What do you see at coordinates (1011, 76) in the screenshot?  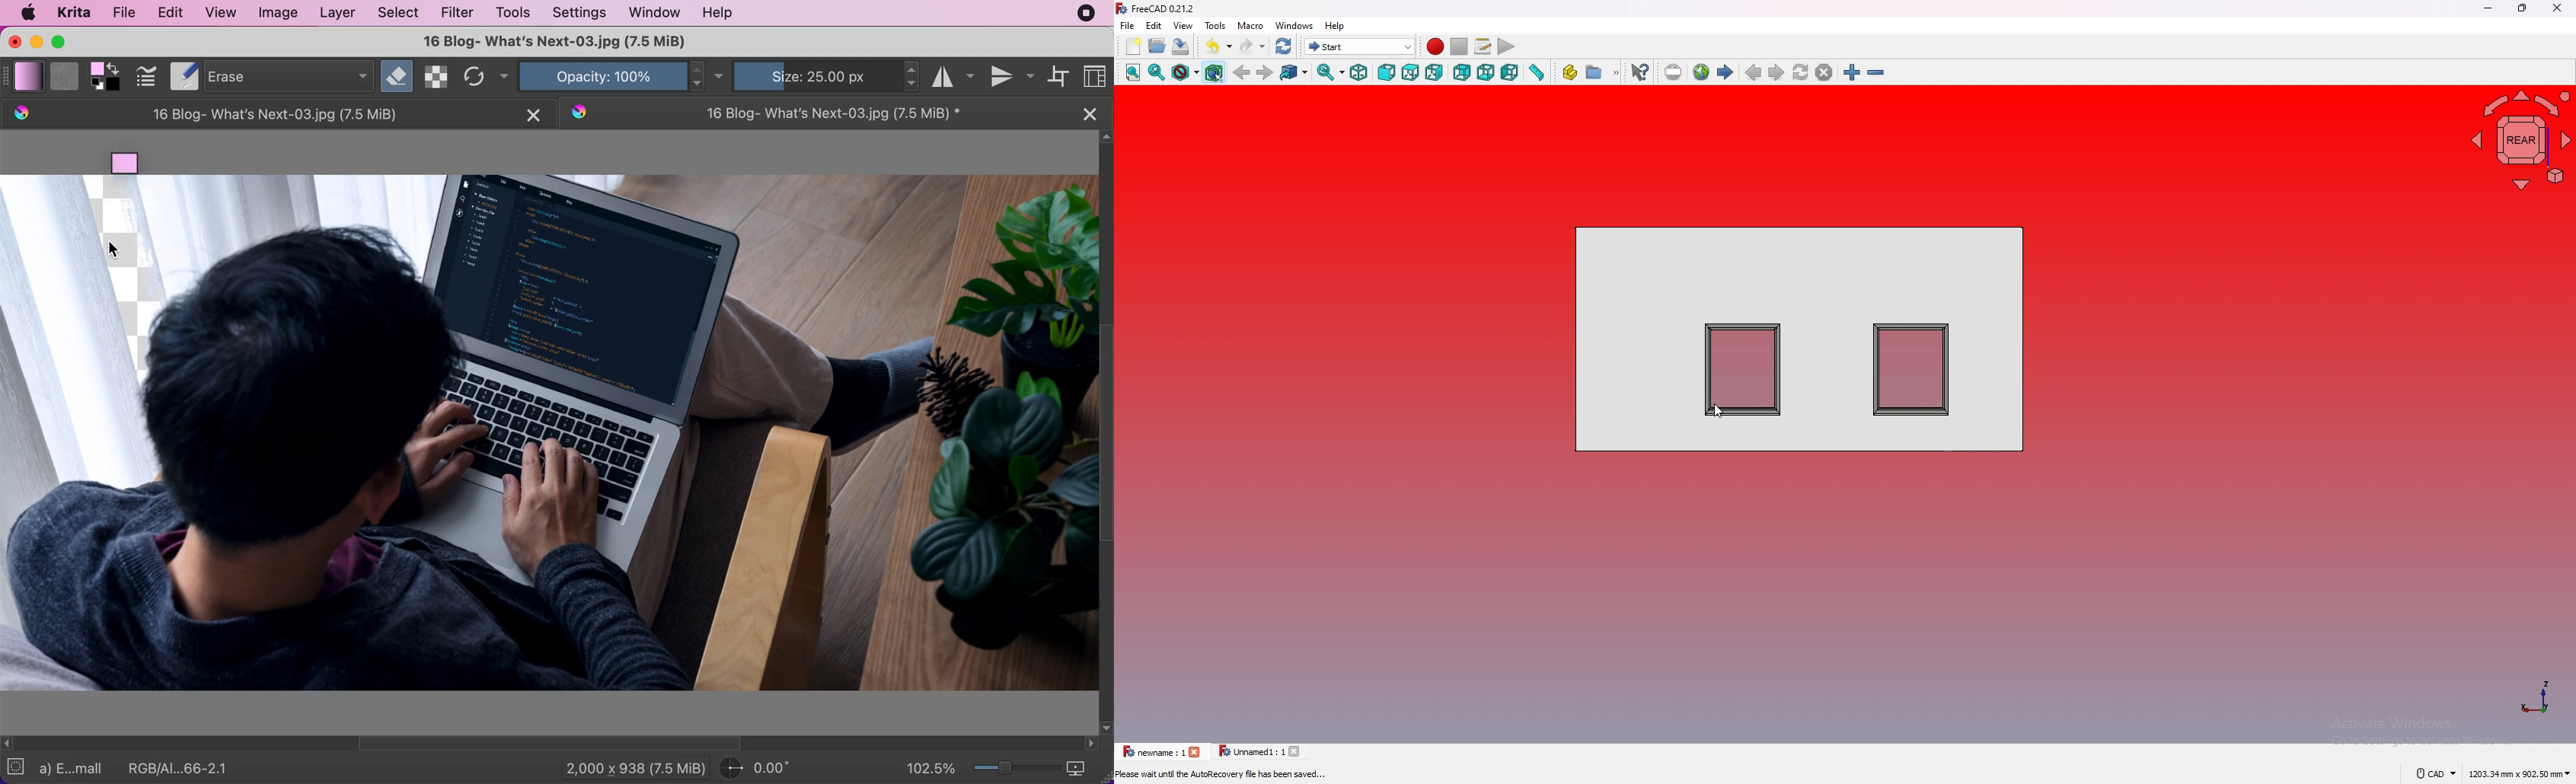 I see `vertical mirror tool` at bounding box center [1011, 76].